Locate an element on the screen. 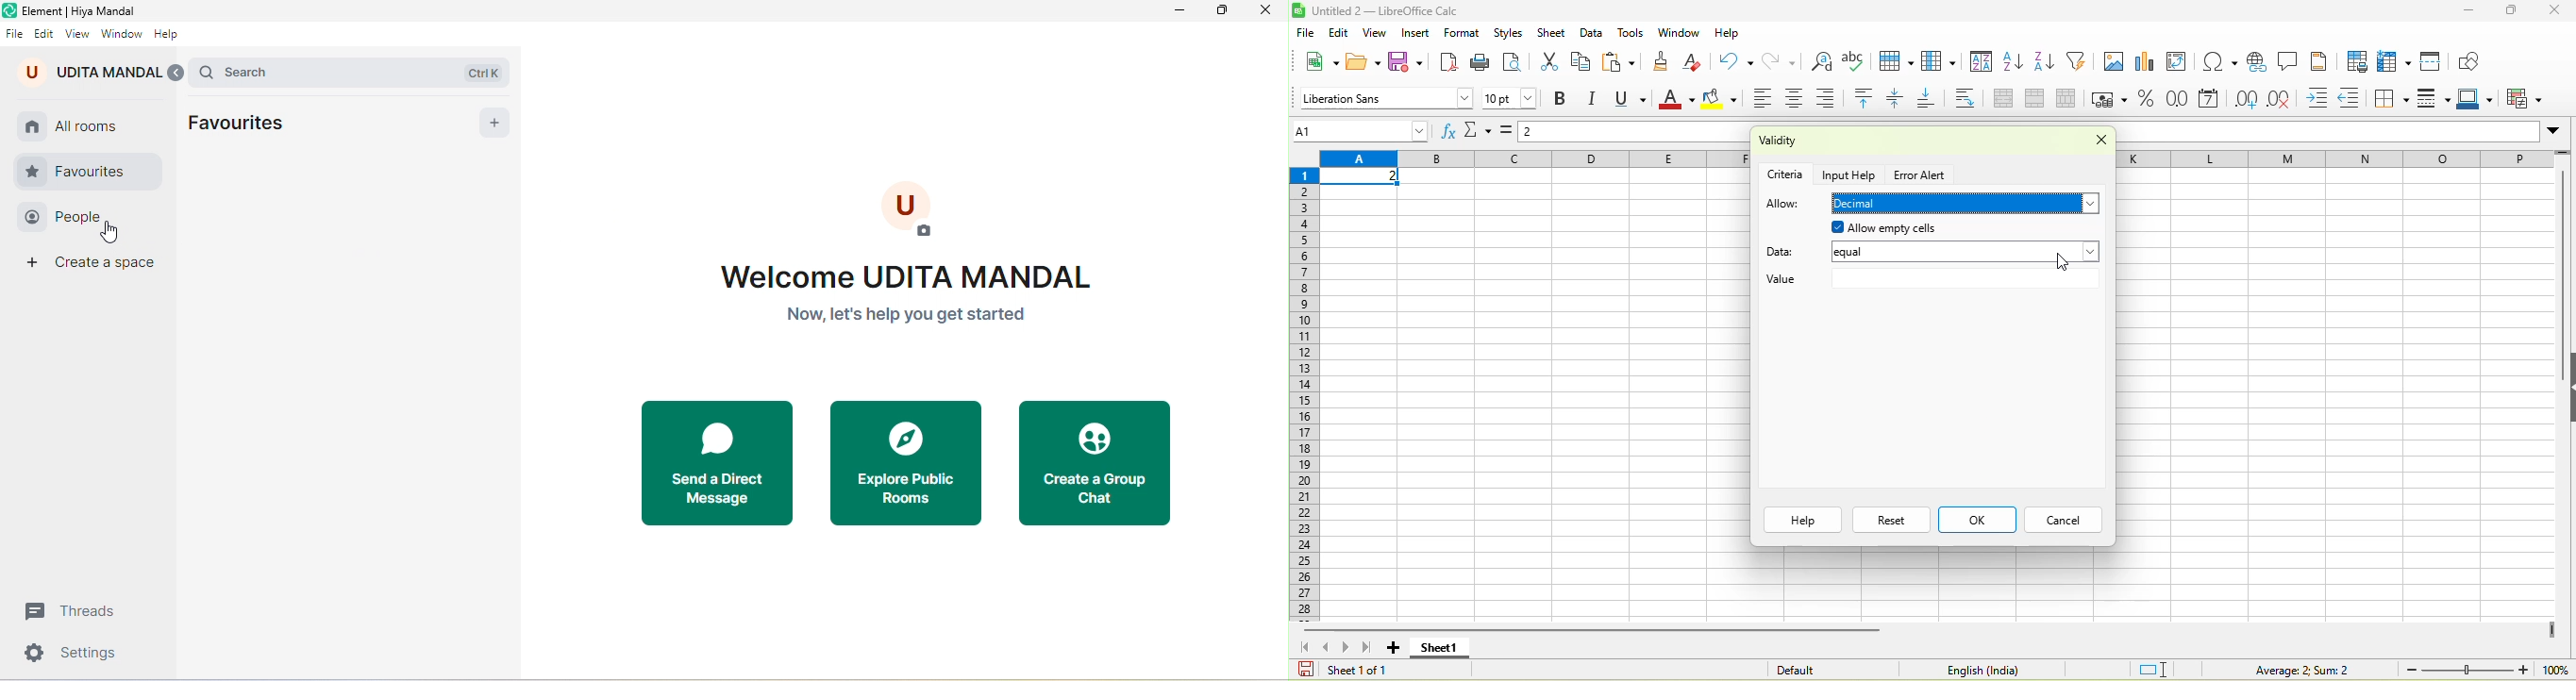 This screenshot has width=2576, height=700. welcome Udit Mandal is located at coordinates (908, 278).